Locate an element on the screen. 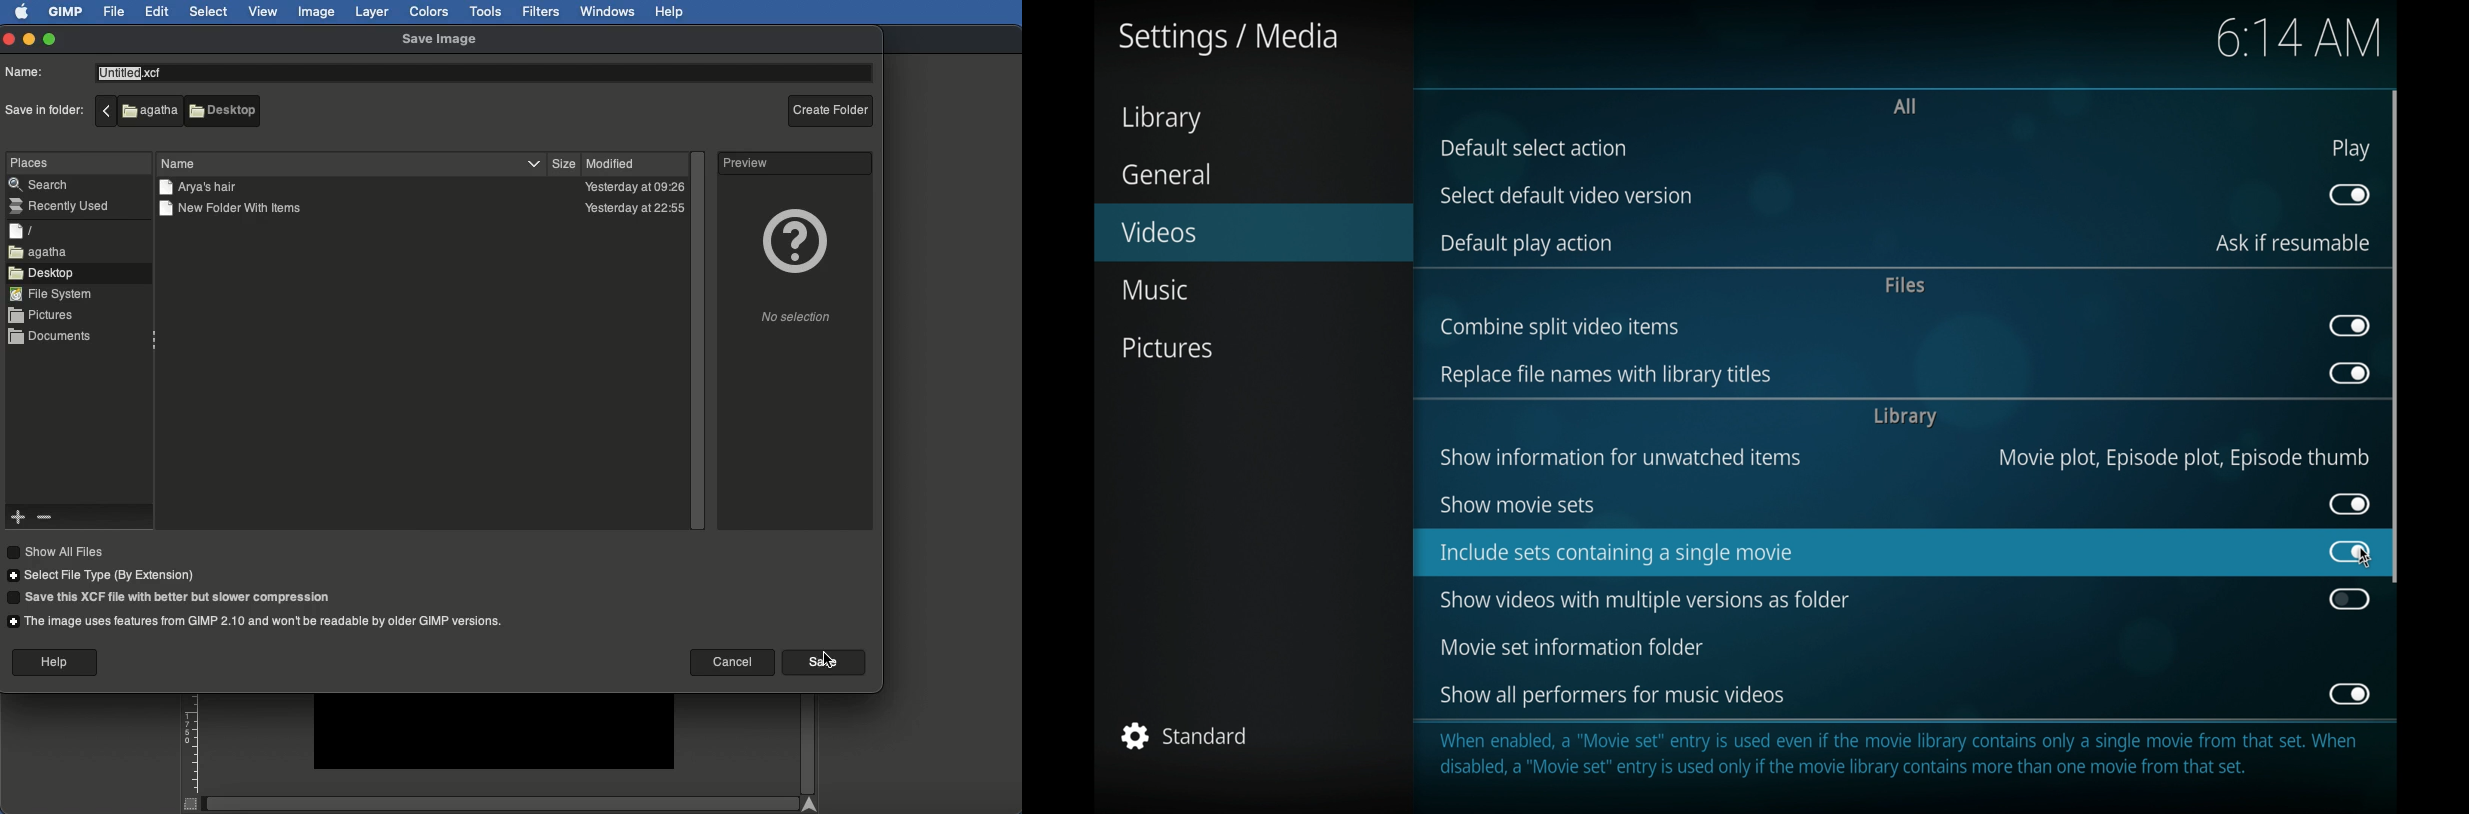 This screenshot has width=2492, height=840. scroll box is located at coordinates (2395, 336).